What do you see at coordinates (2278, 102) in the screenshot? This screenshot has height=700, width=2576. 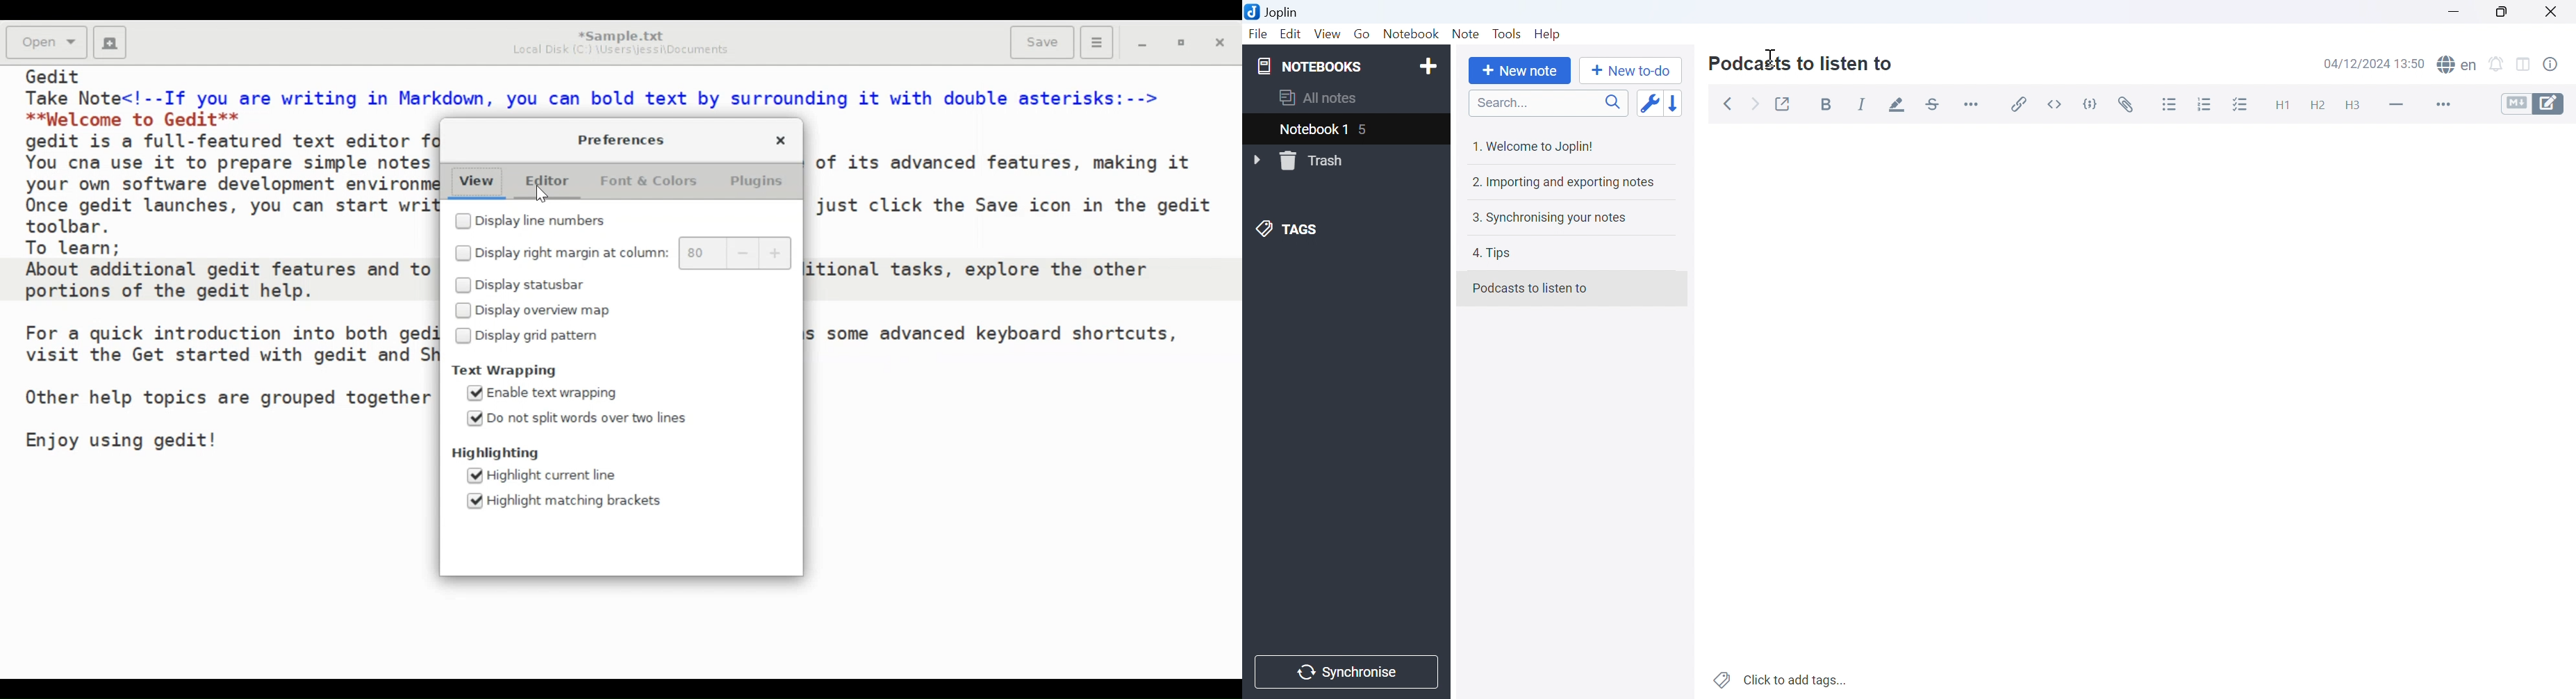 I see `Heading 1` at bounding box center [2278, 102].